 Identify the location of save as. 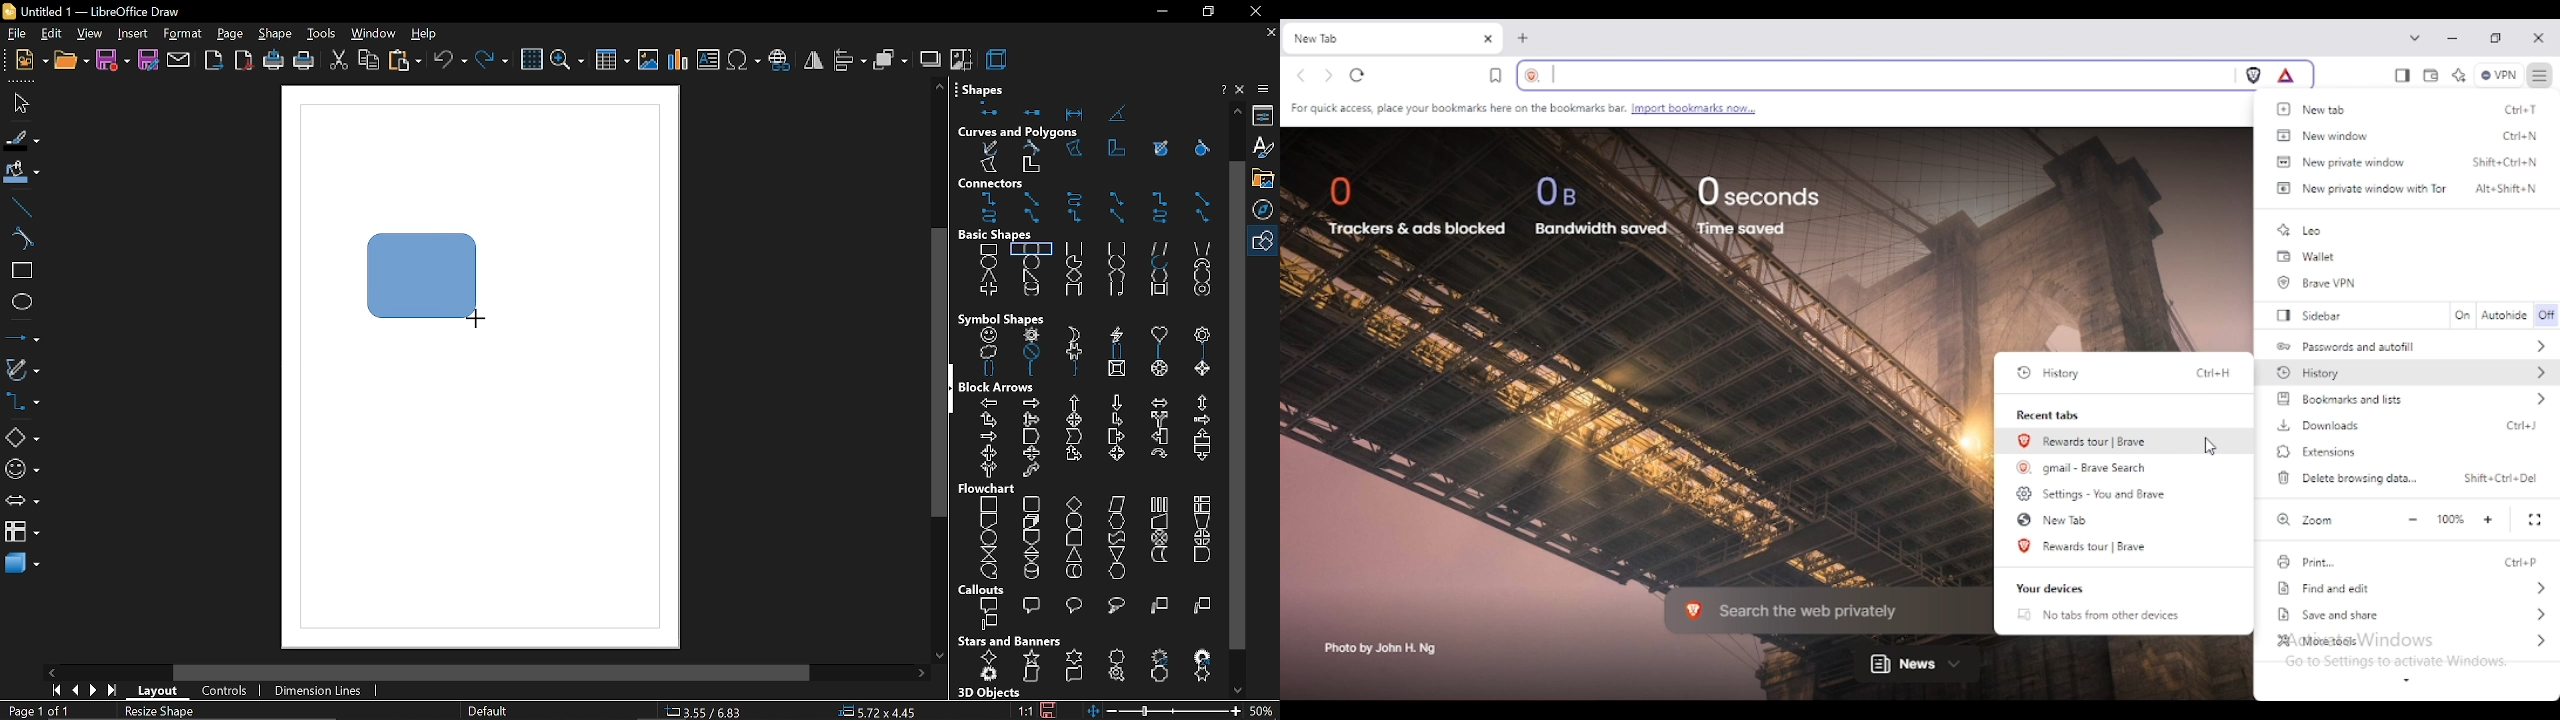
(149, 61).